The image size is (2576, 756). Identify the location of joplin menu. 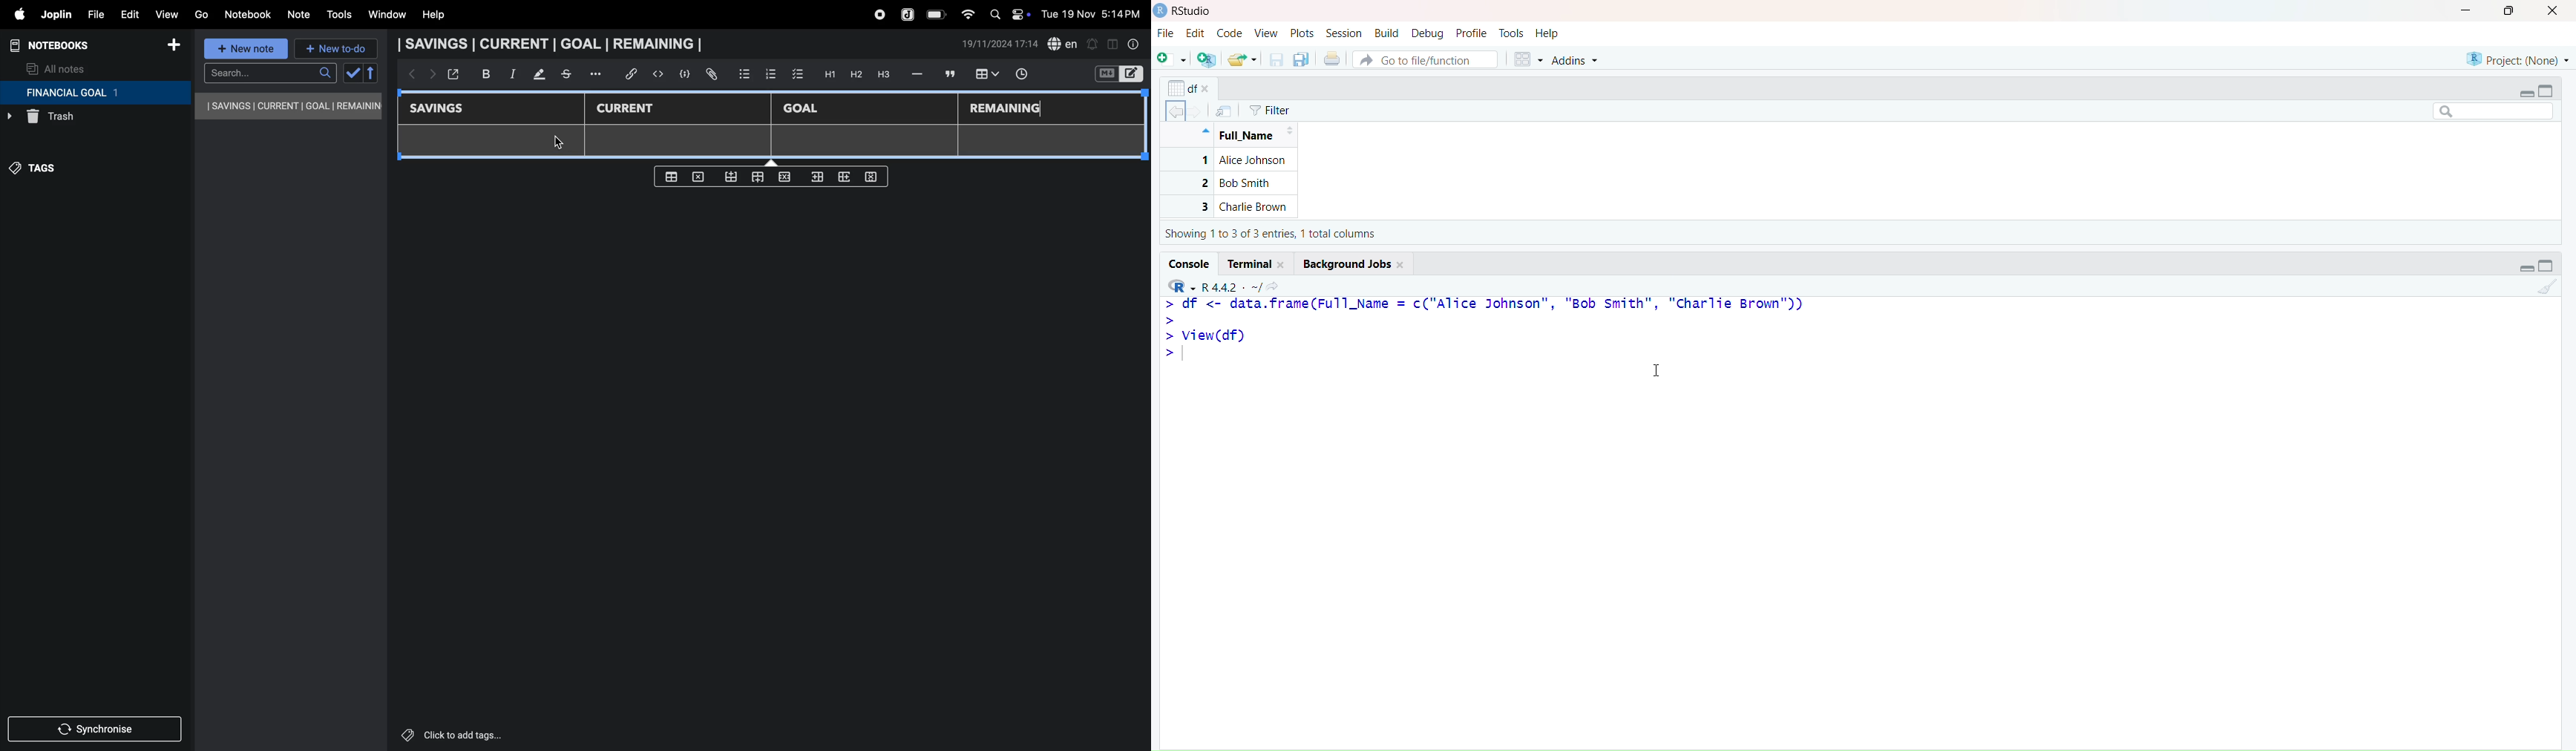
(54, 15).